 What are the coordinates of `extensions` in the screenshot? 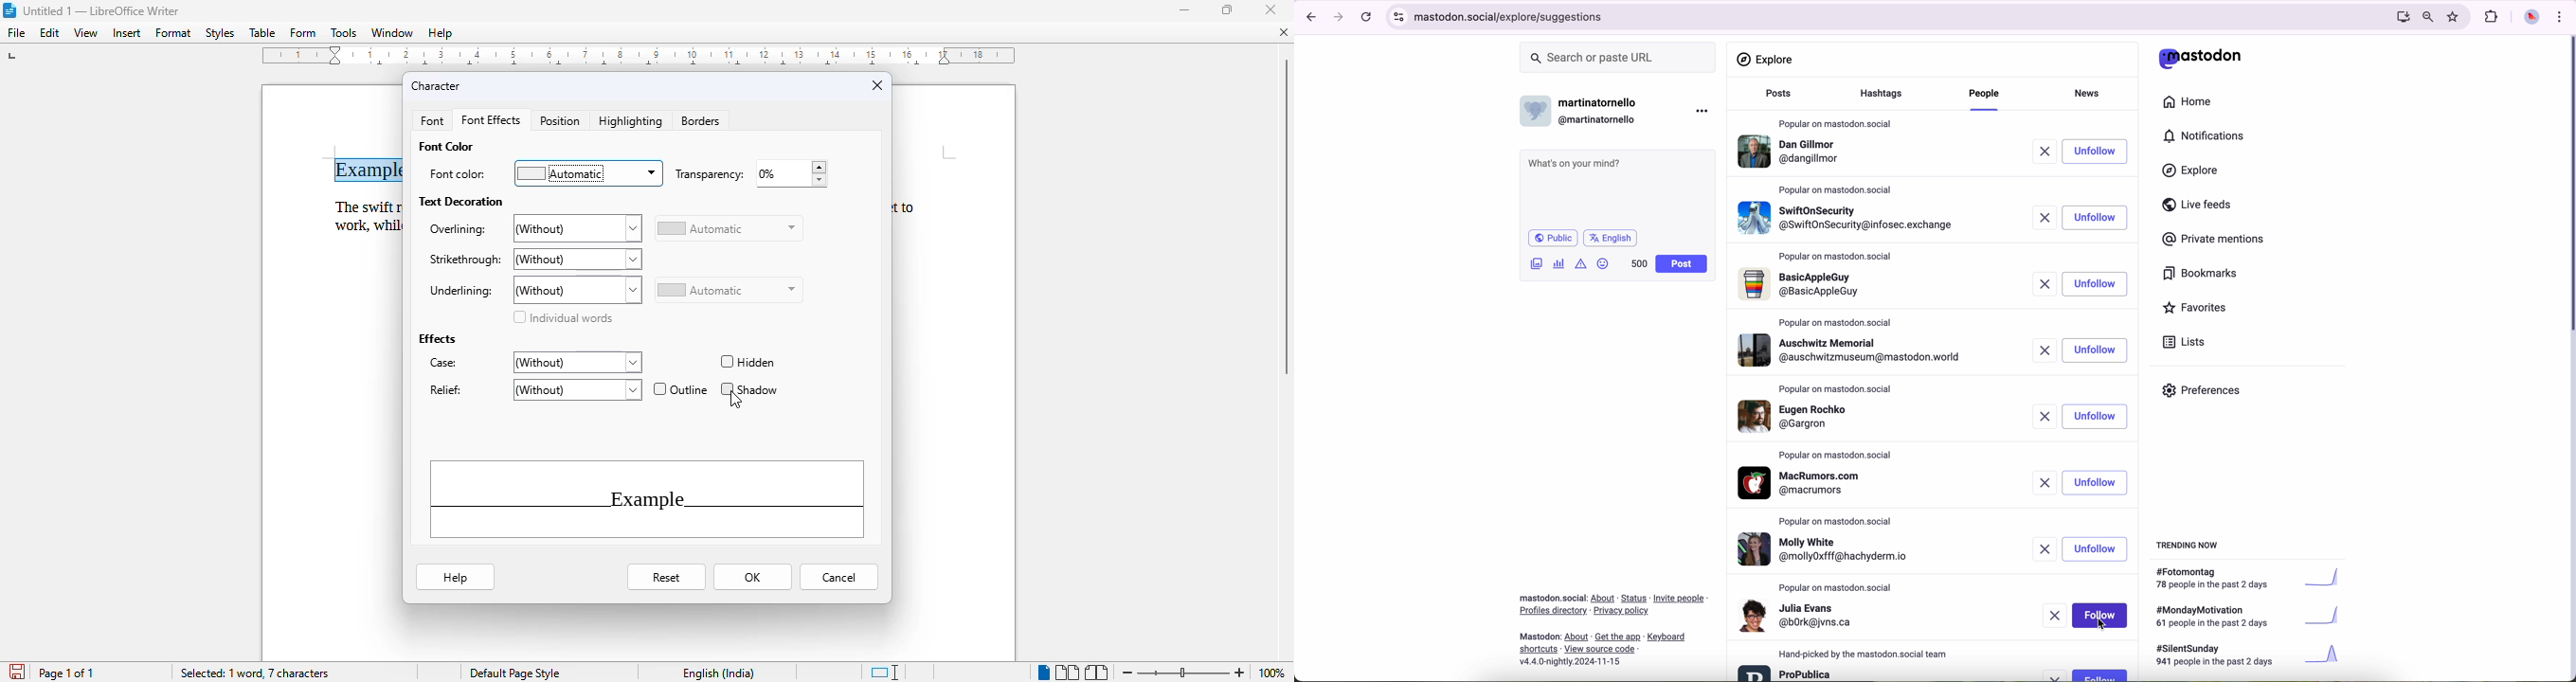 It's located at (2492, 17).